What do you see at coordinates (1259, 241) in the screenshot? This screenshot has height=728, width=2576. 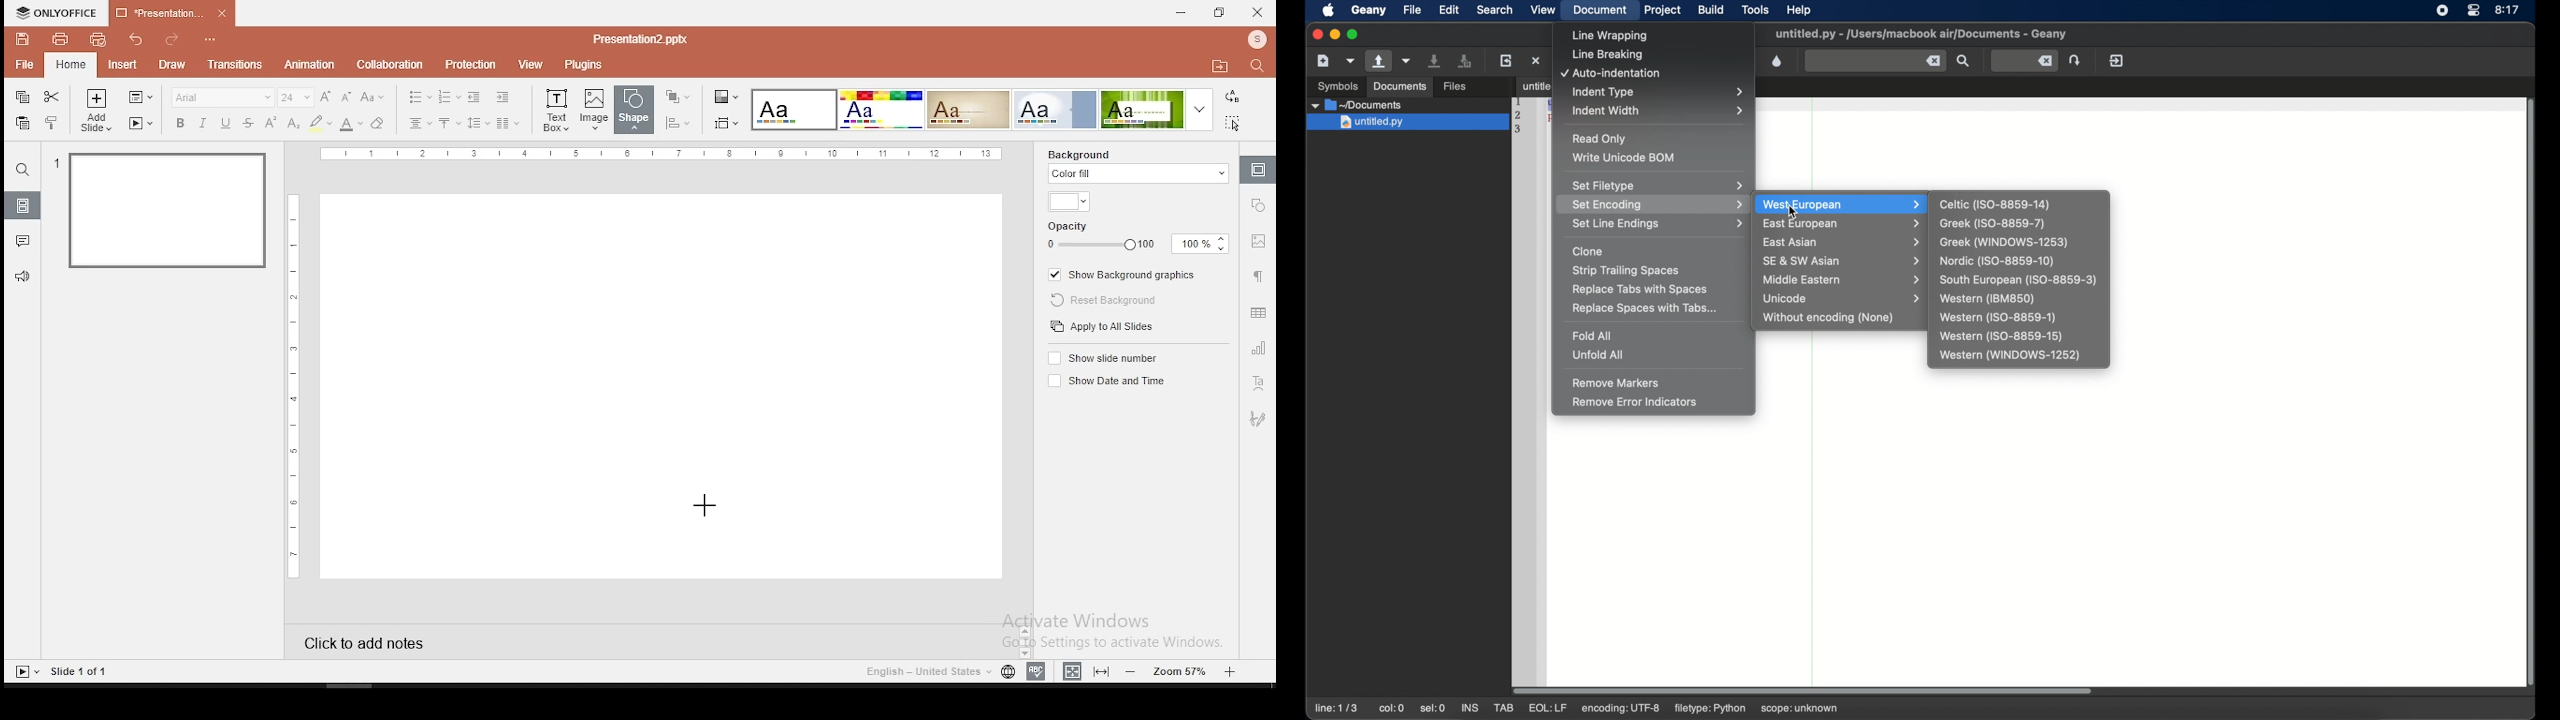 I see `image settings` at bounding box center [1259, 241].